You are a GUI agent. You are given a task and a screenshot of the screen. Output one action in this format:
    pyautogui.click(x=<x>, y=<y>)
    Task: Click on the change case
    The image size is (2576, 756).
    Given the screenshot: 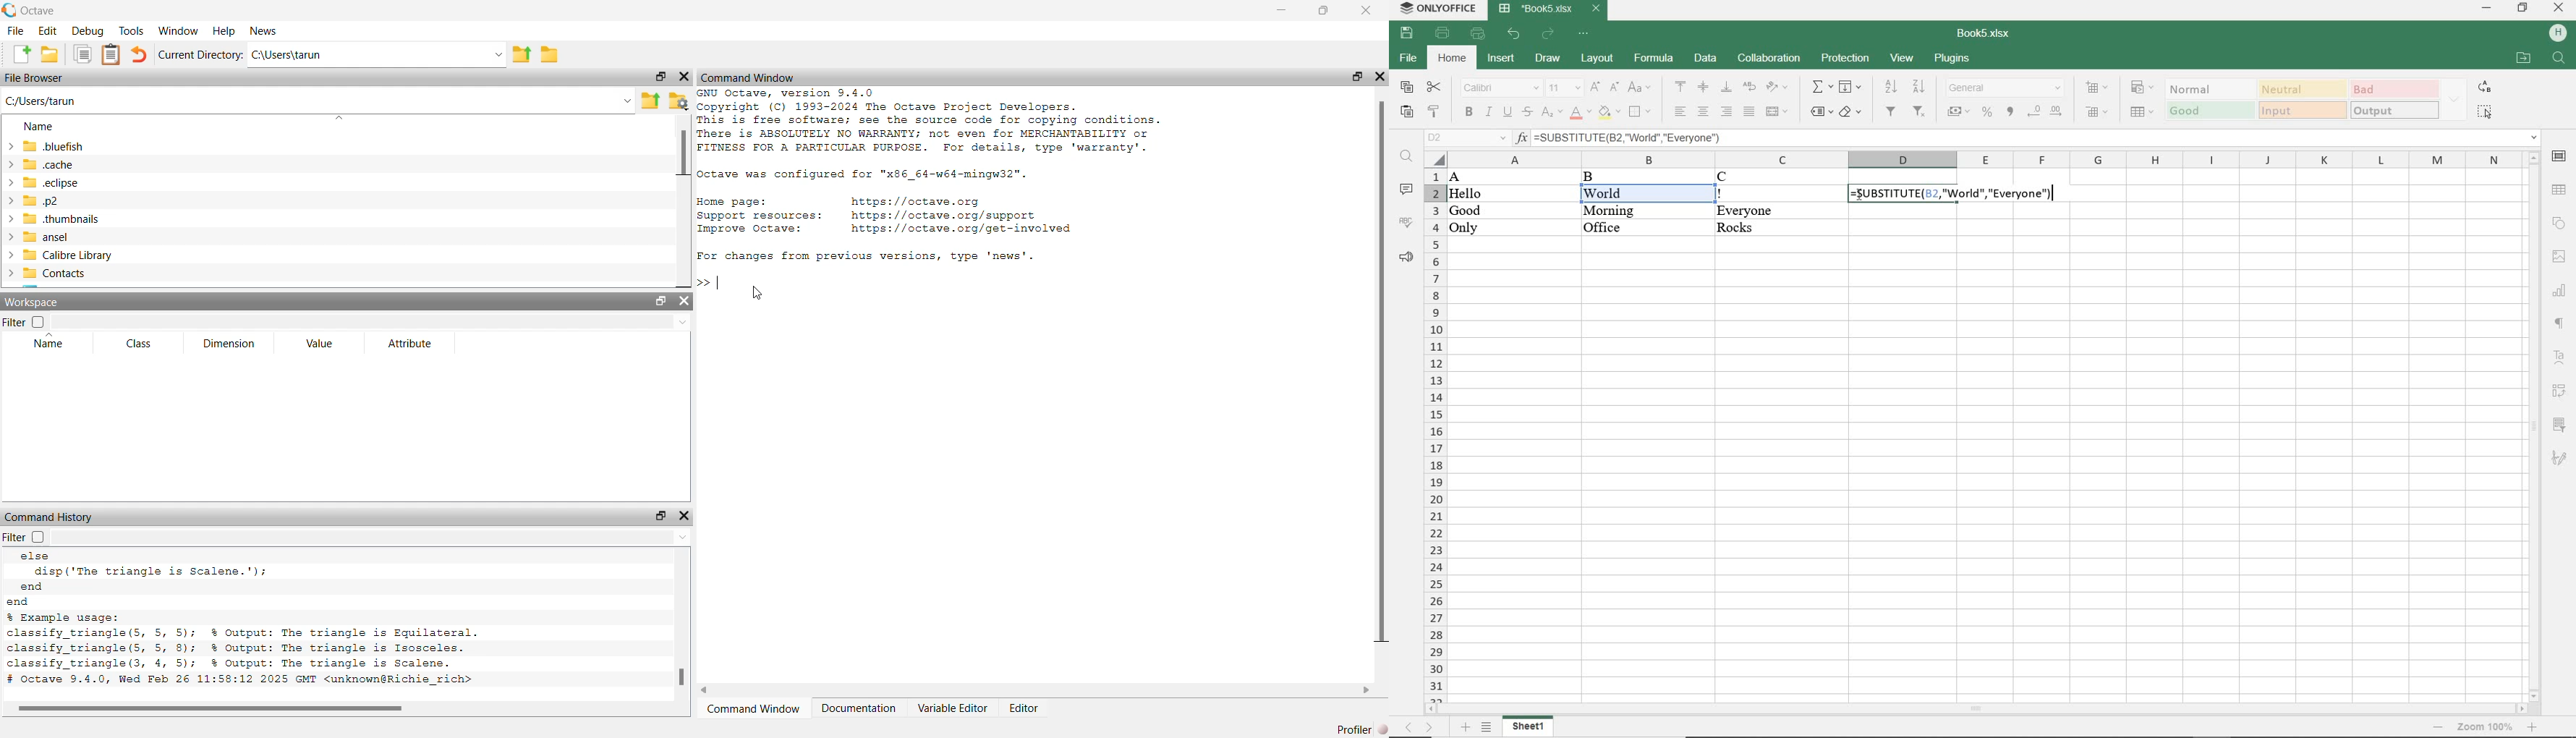 What is the action you would take?
    pyautogui.click(x=1638, y=88)
    